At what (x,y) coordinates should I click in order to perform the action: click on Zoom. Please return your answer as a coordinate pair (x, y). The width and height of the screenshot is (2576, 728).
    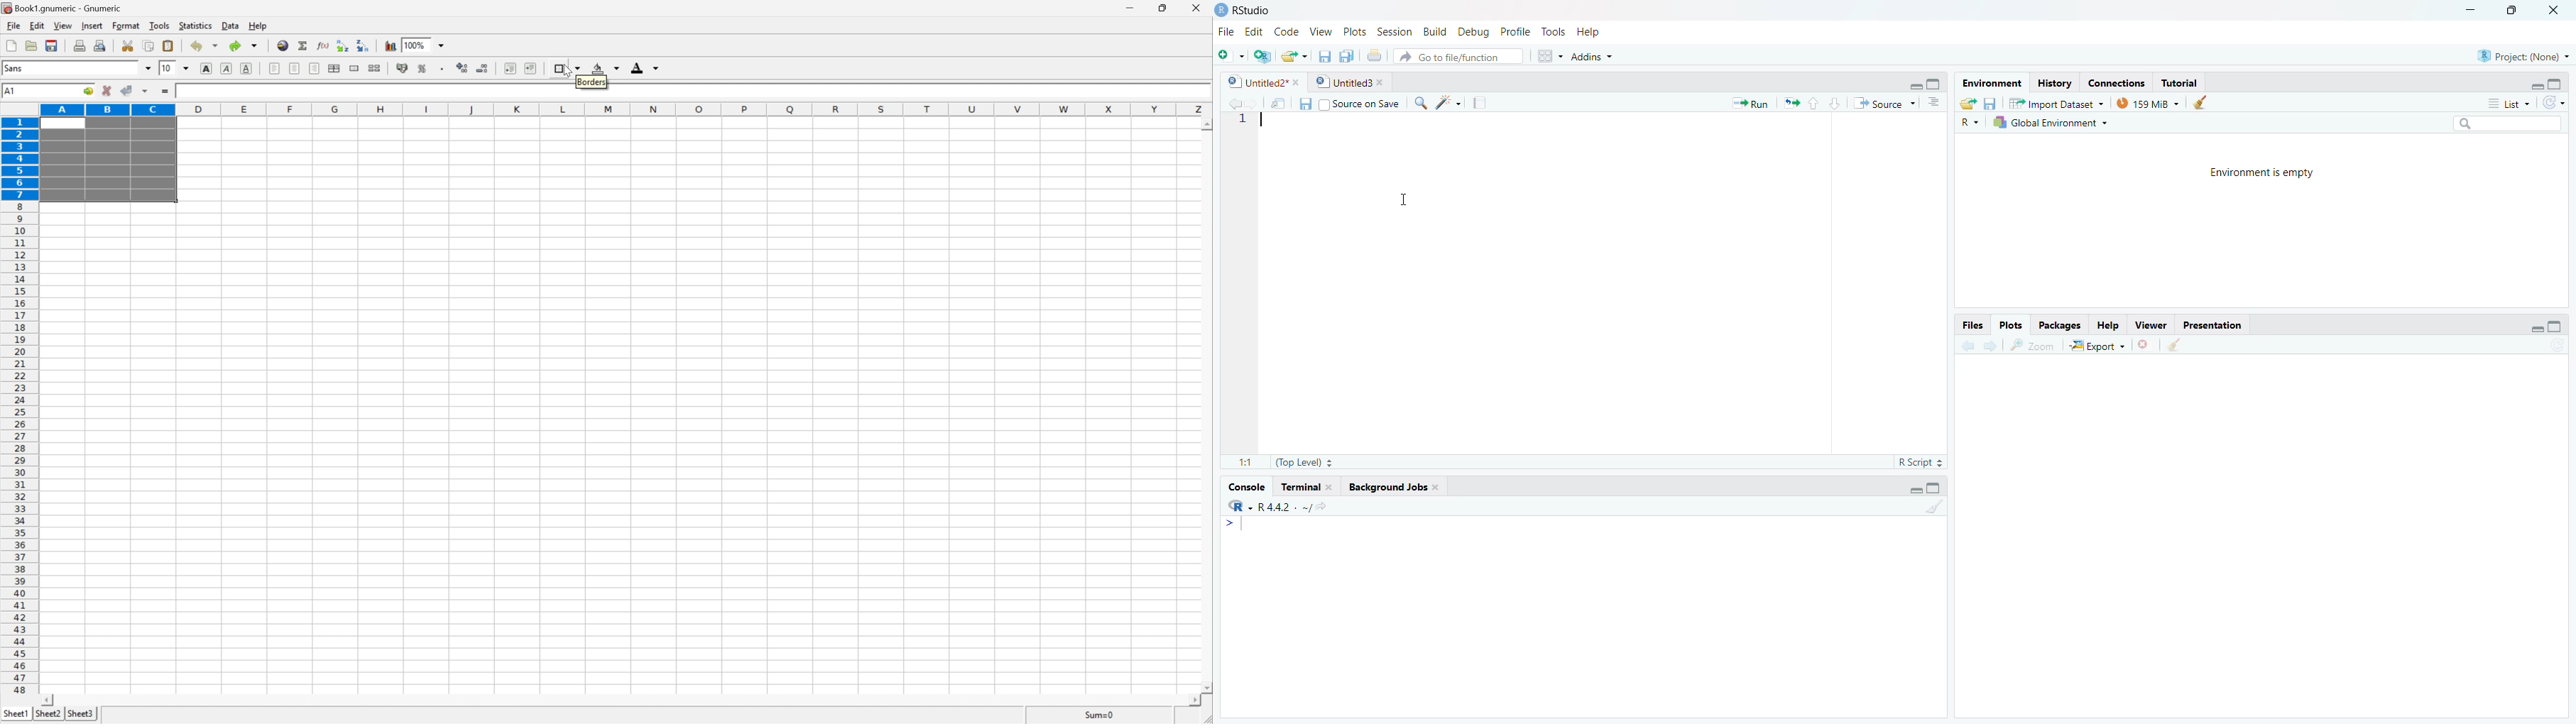
    Looking at the image, I should click on (2034, 346).